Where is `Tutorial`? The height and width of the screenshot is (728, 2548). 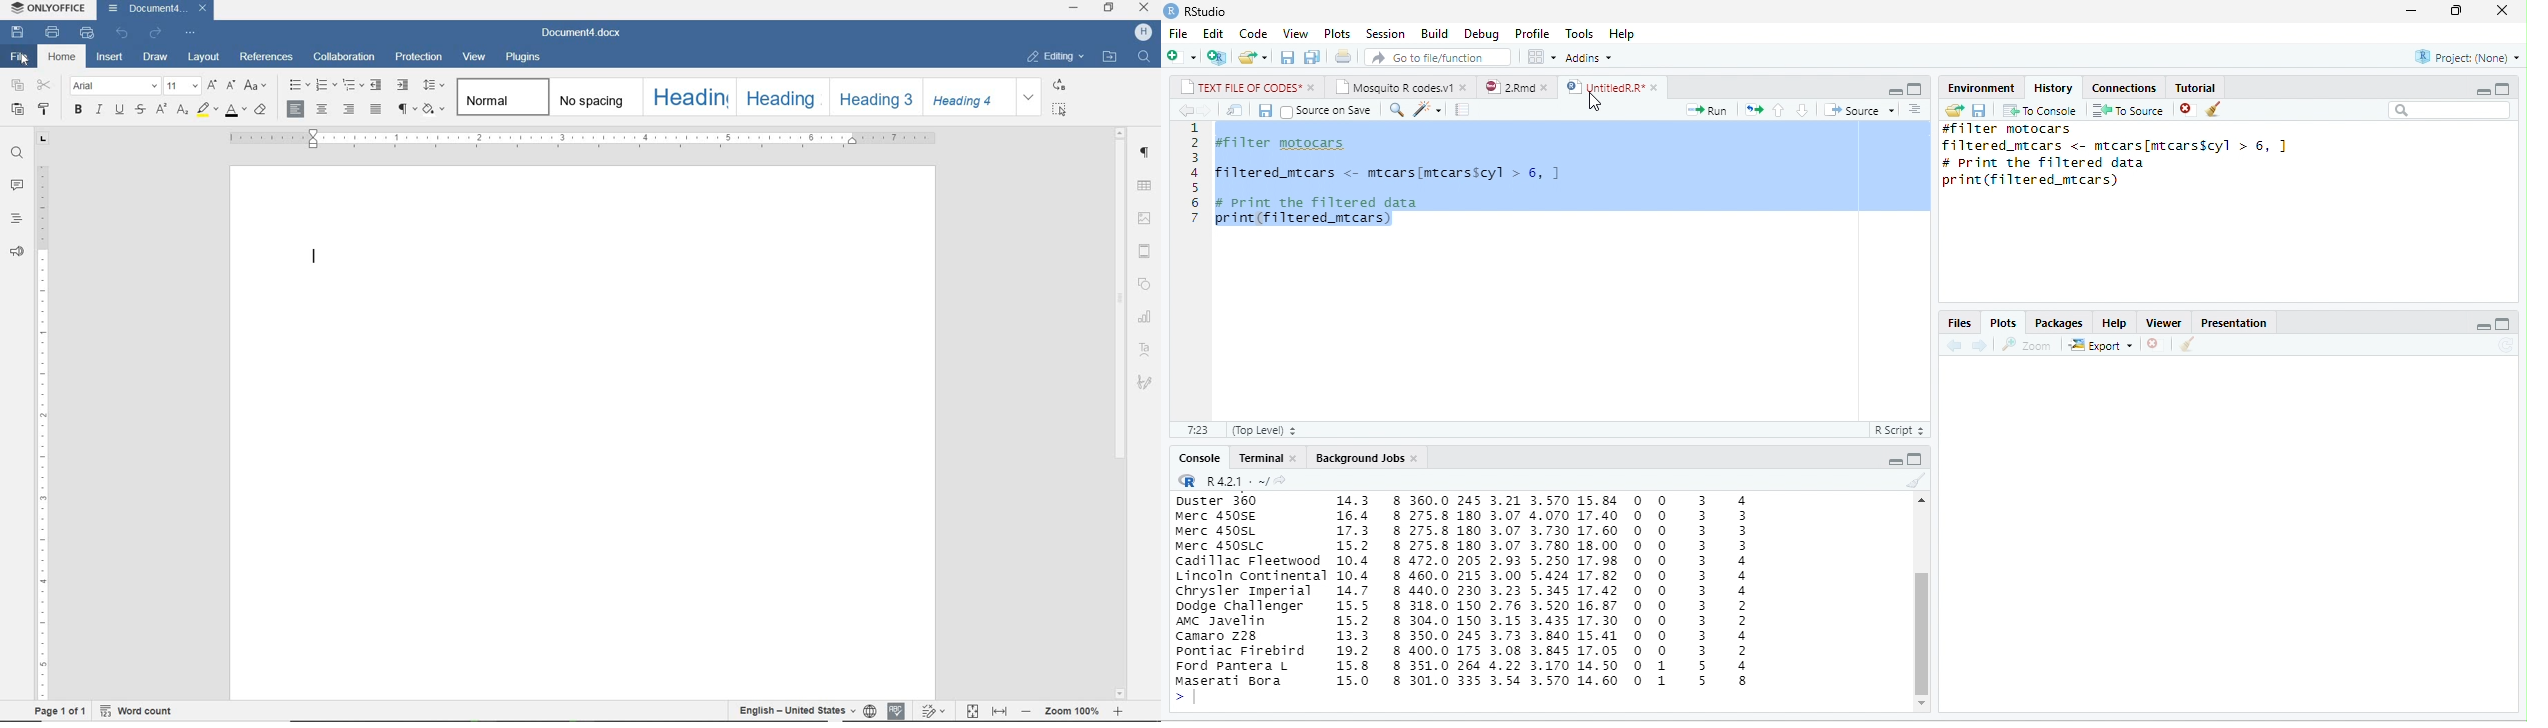
Tutorial is located at coordinates (2194, 87).